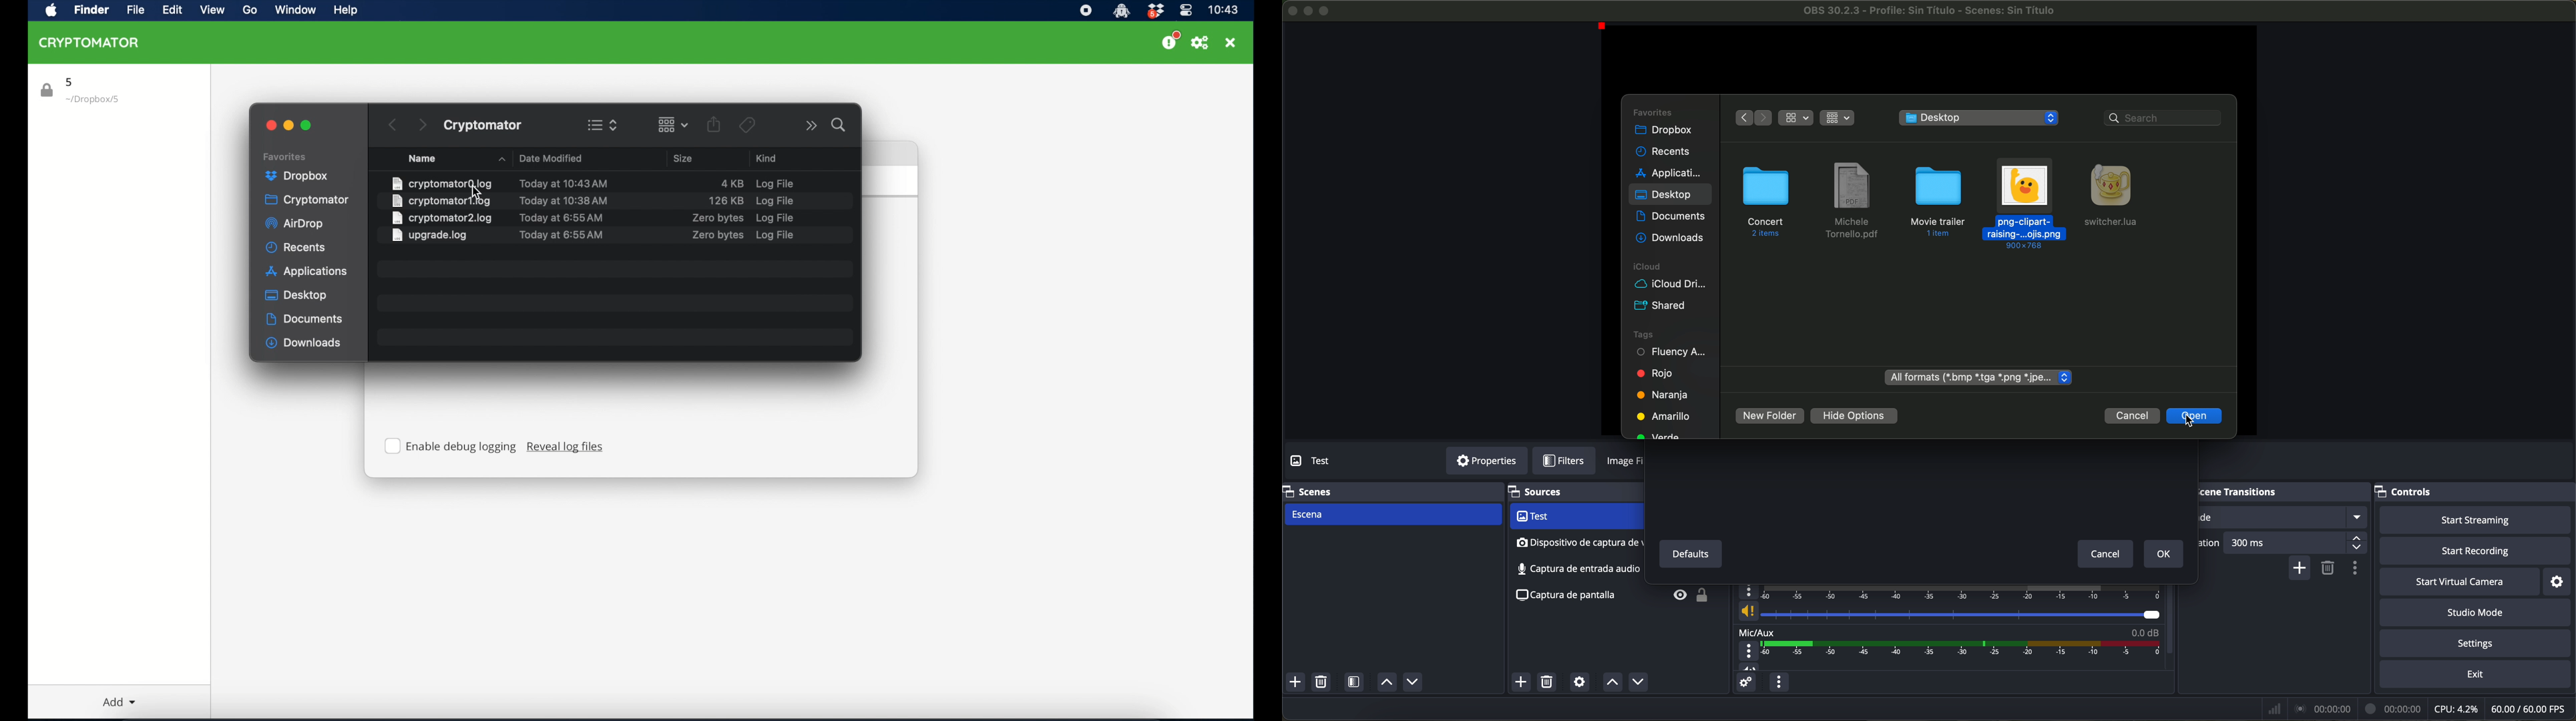 The width and height of the screenshot is (2576, 728). I want to click on icloud, so click(1645, 267).